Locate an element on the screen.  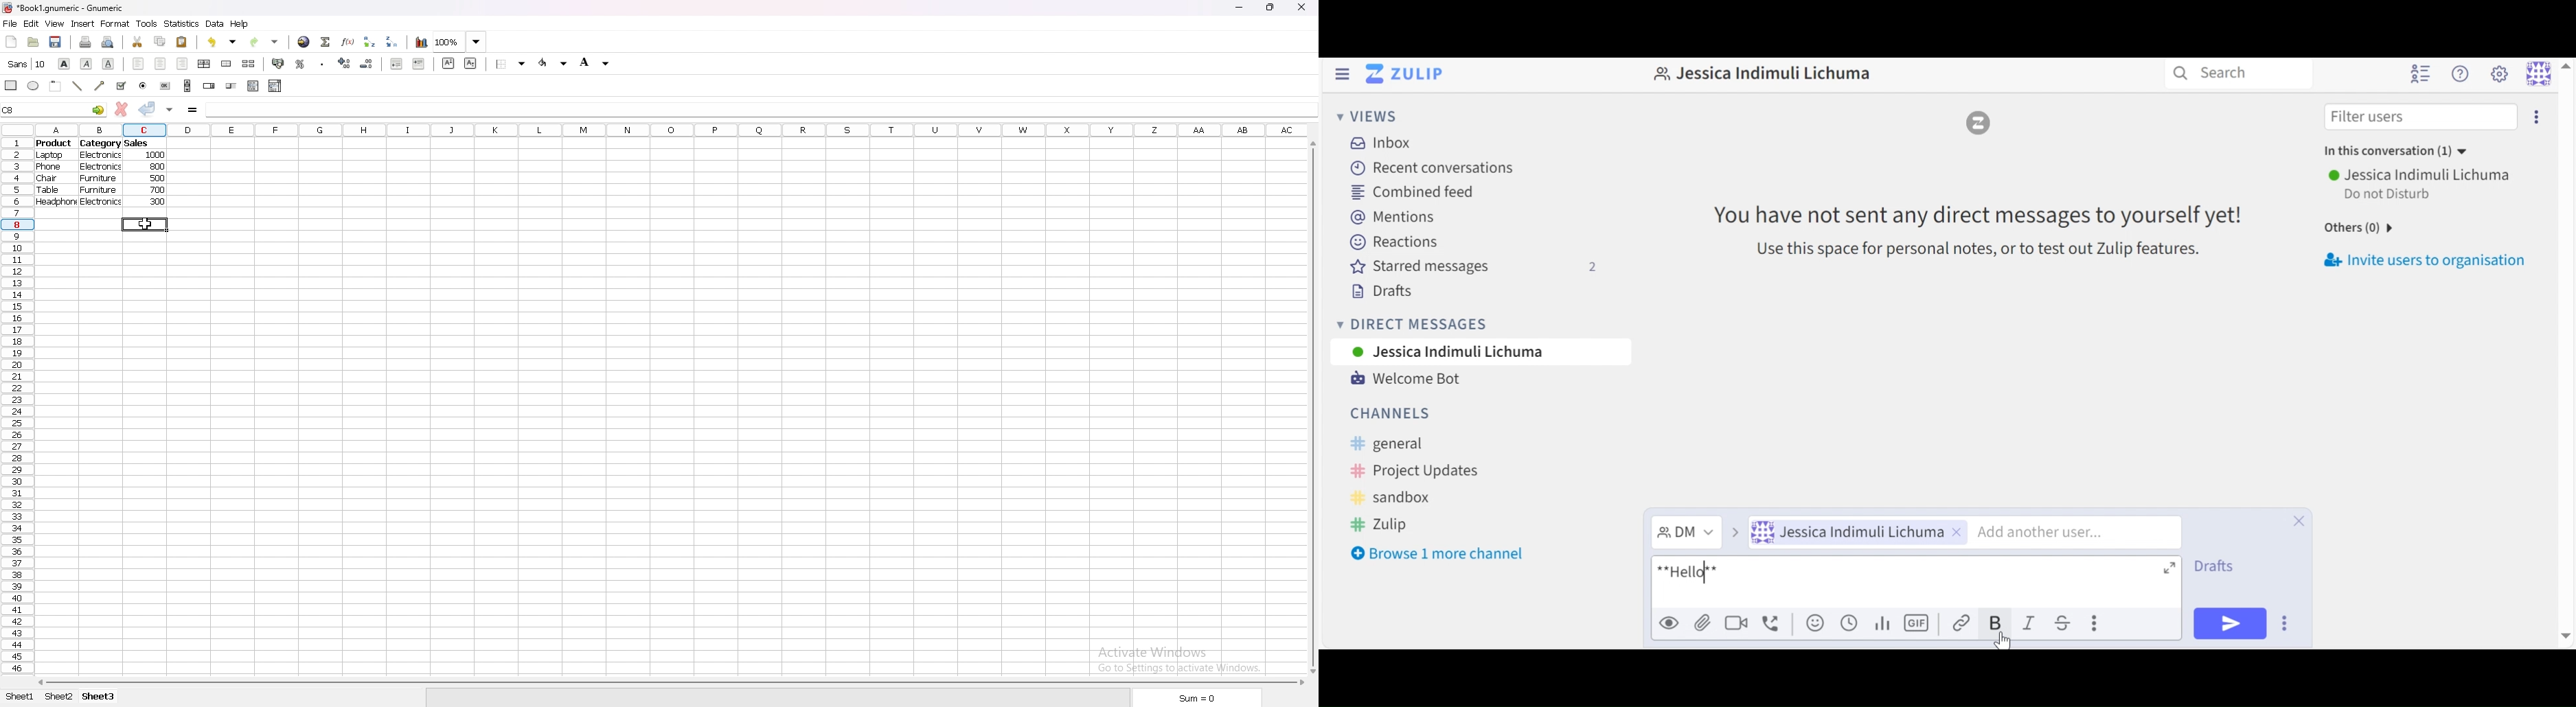
Personal menu is located at coordinates (2549, 72).